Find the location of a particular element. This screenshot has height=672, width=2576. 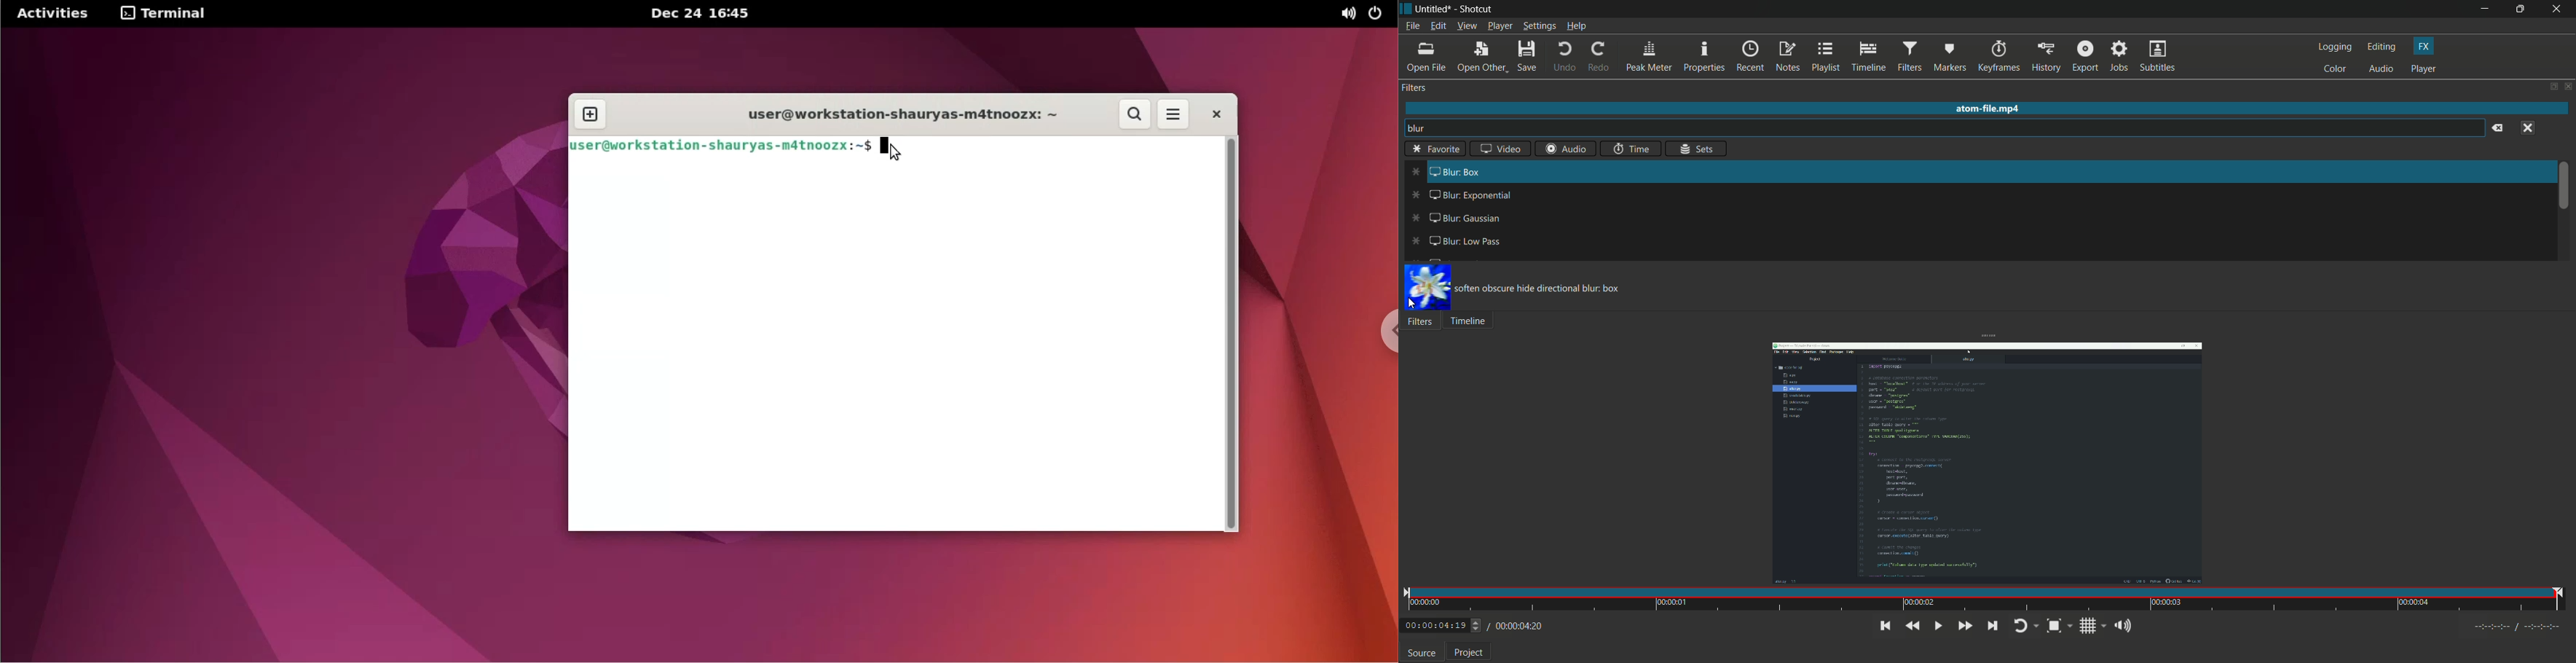

toggle zoom is located at coordinates (2060, 627).